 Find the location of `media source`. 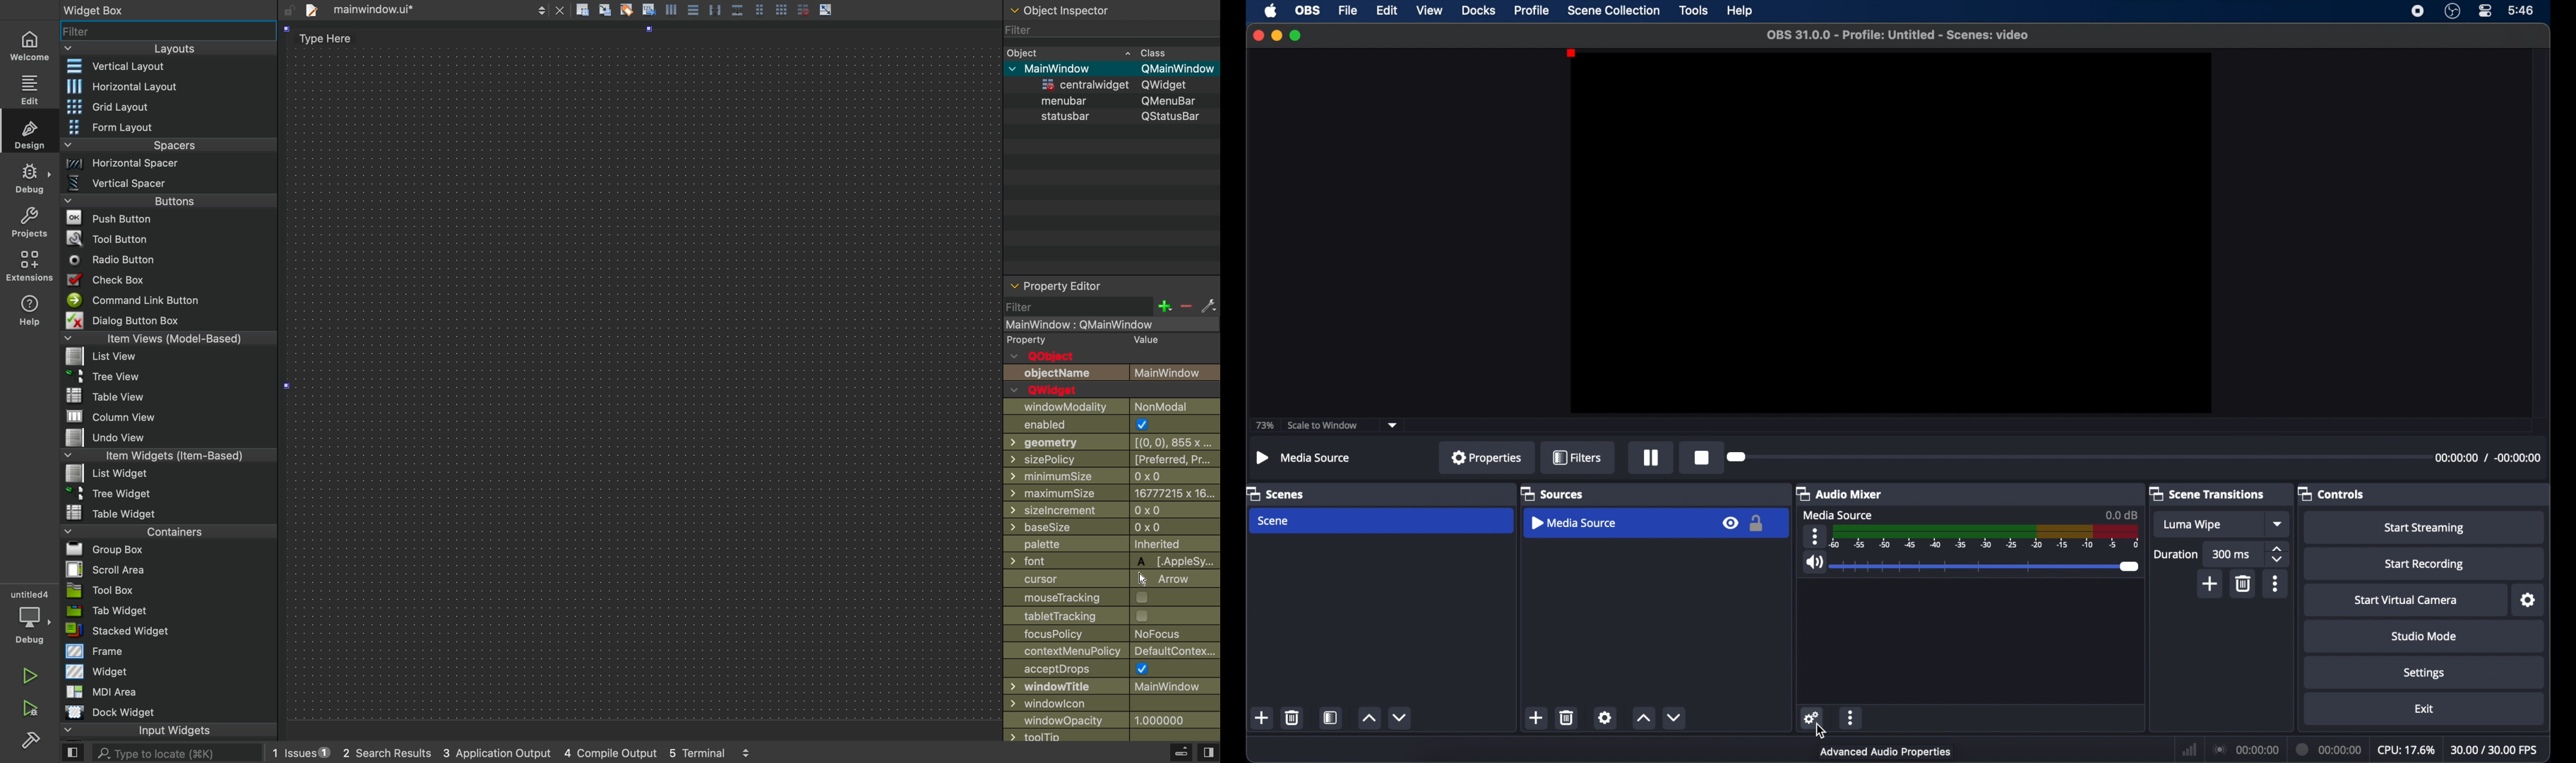

media source is located at coordinates (1838, 514).